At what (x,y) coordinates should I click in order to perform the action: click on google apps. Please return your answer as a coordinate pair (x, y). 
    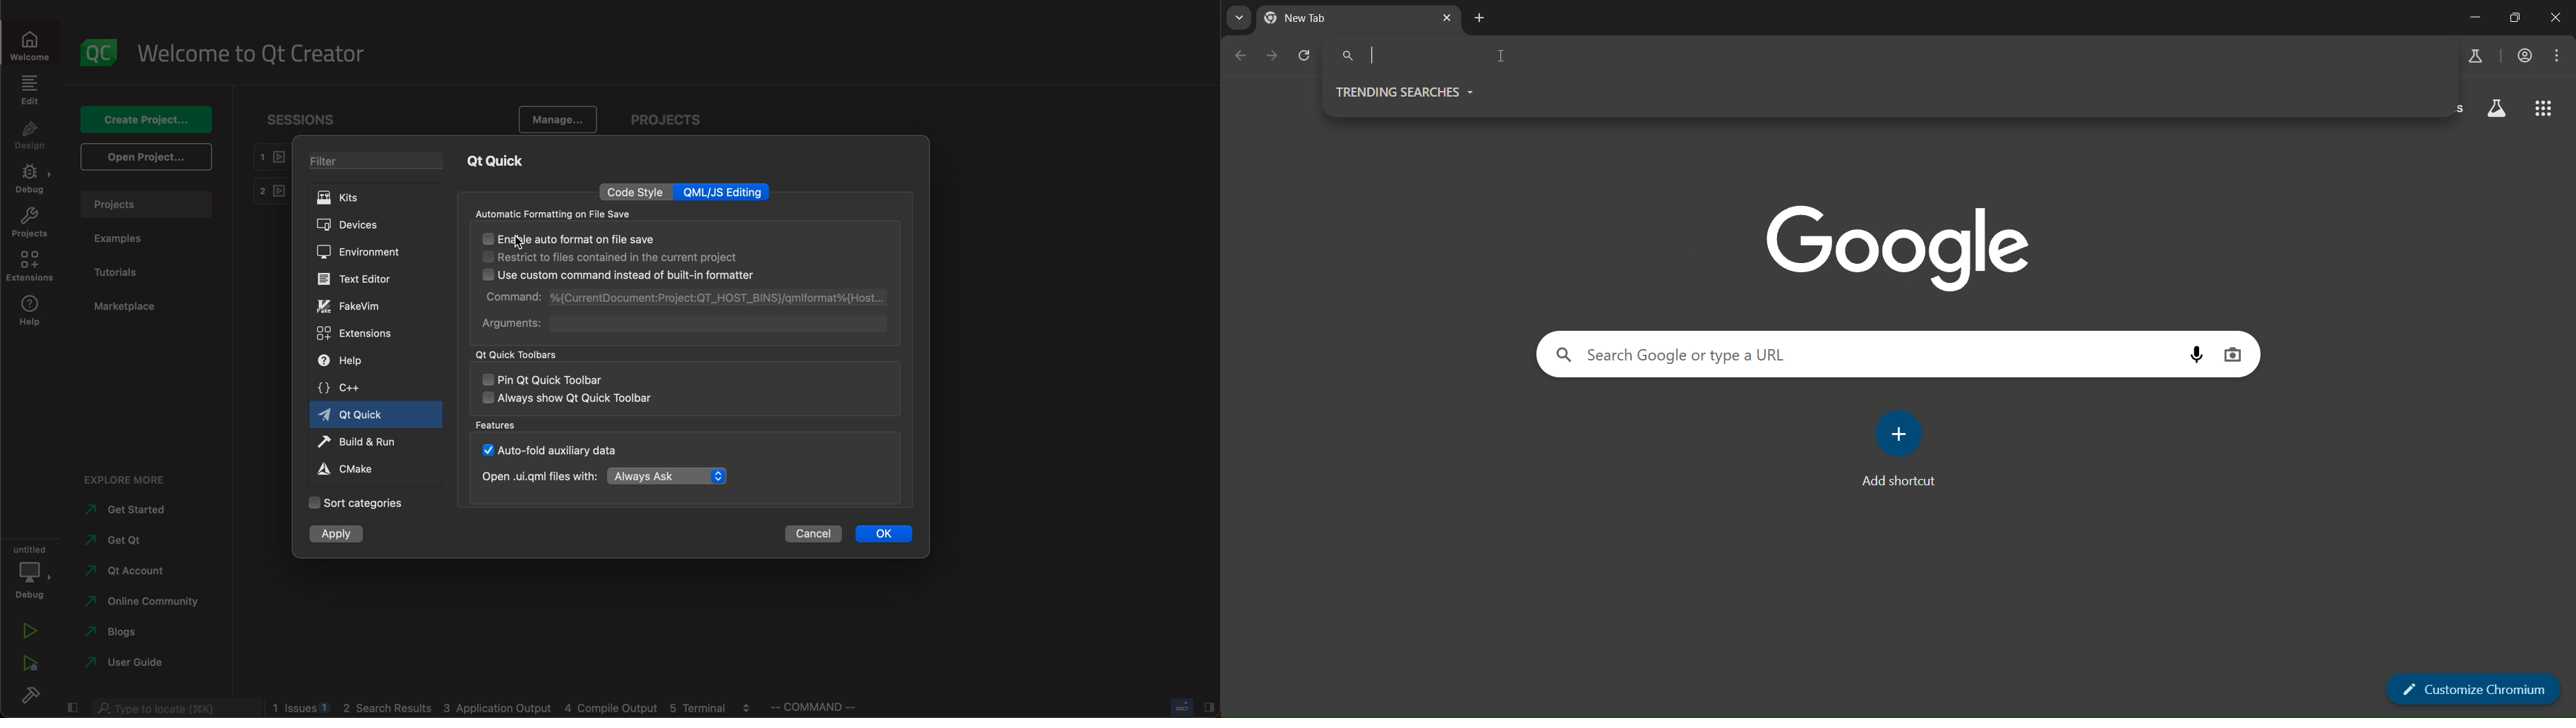
    Looking at the image, I should click on (2498, 110).